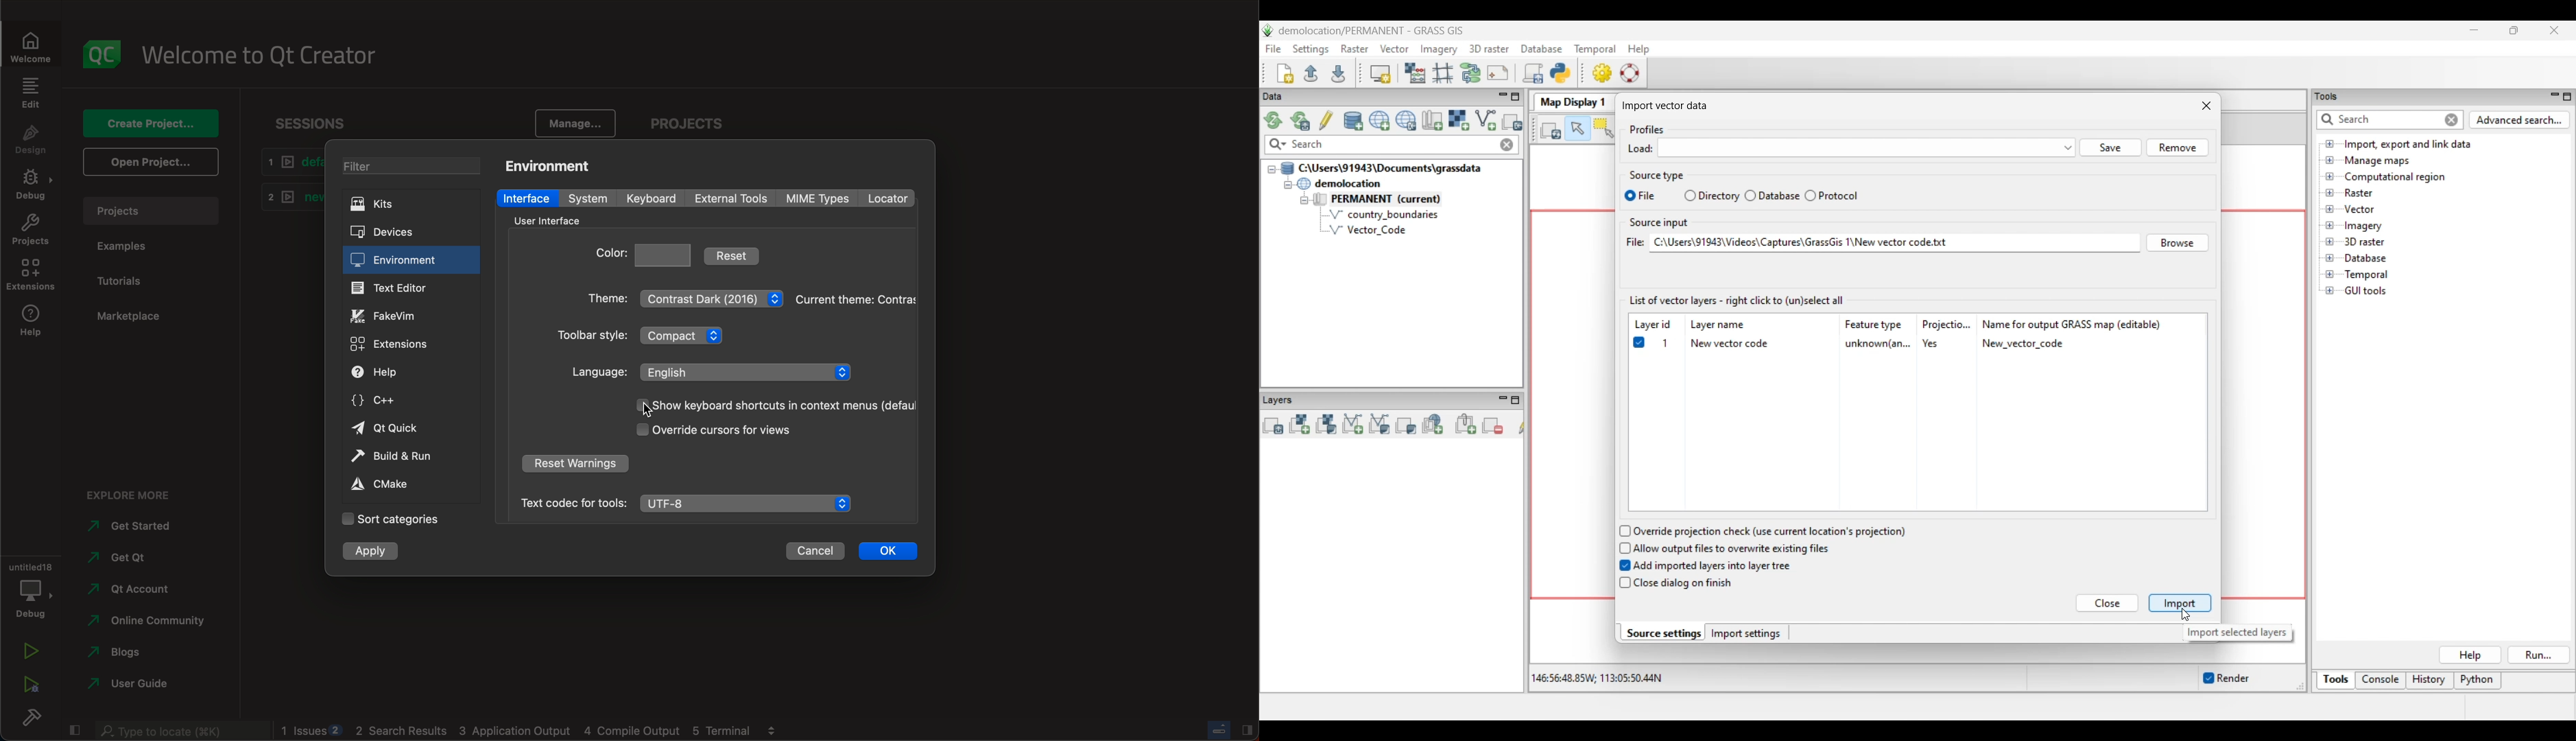 This screenshot has width=2576, height=756. Describe the element at coordinates (1739, 300) in the screenshot. I see `List of vector layers - right click to (un)select all` at that location.